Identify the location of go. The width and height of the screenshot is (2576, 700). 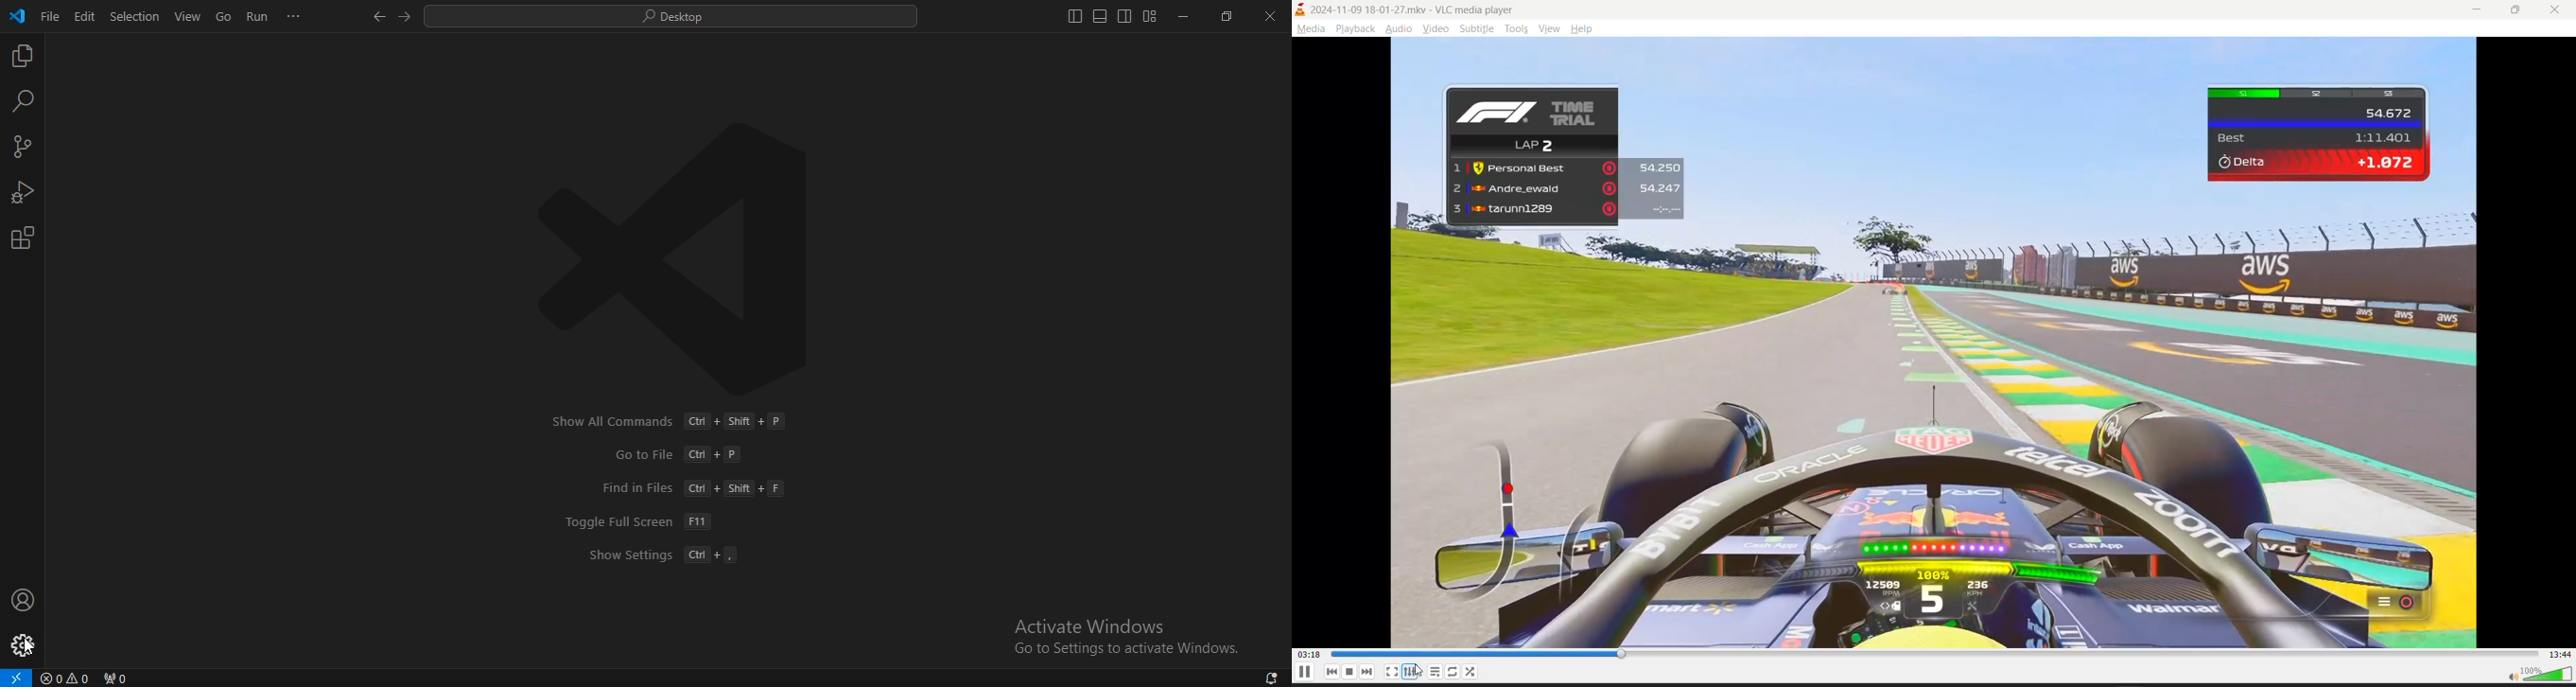
(224, 16).